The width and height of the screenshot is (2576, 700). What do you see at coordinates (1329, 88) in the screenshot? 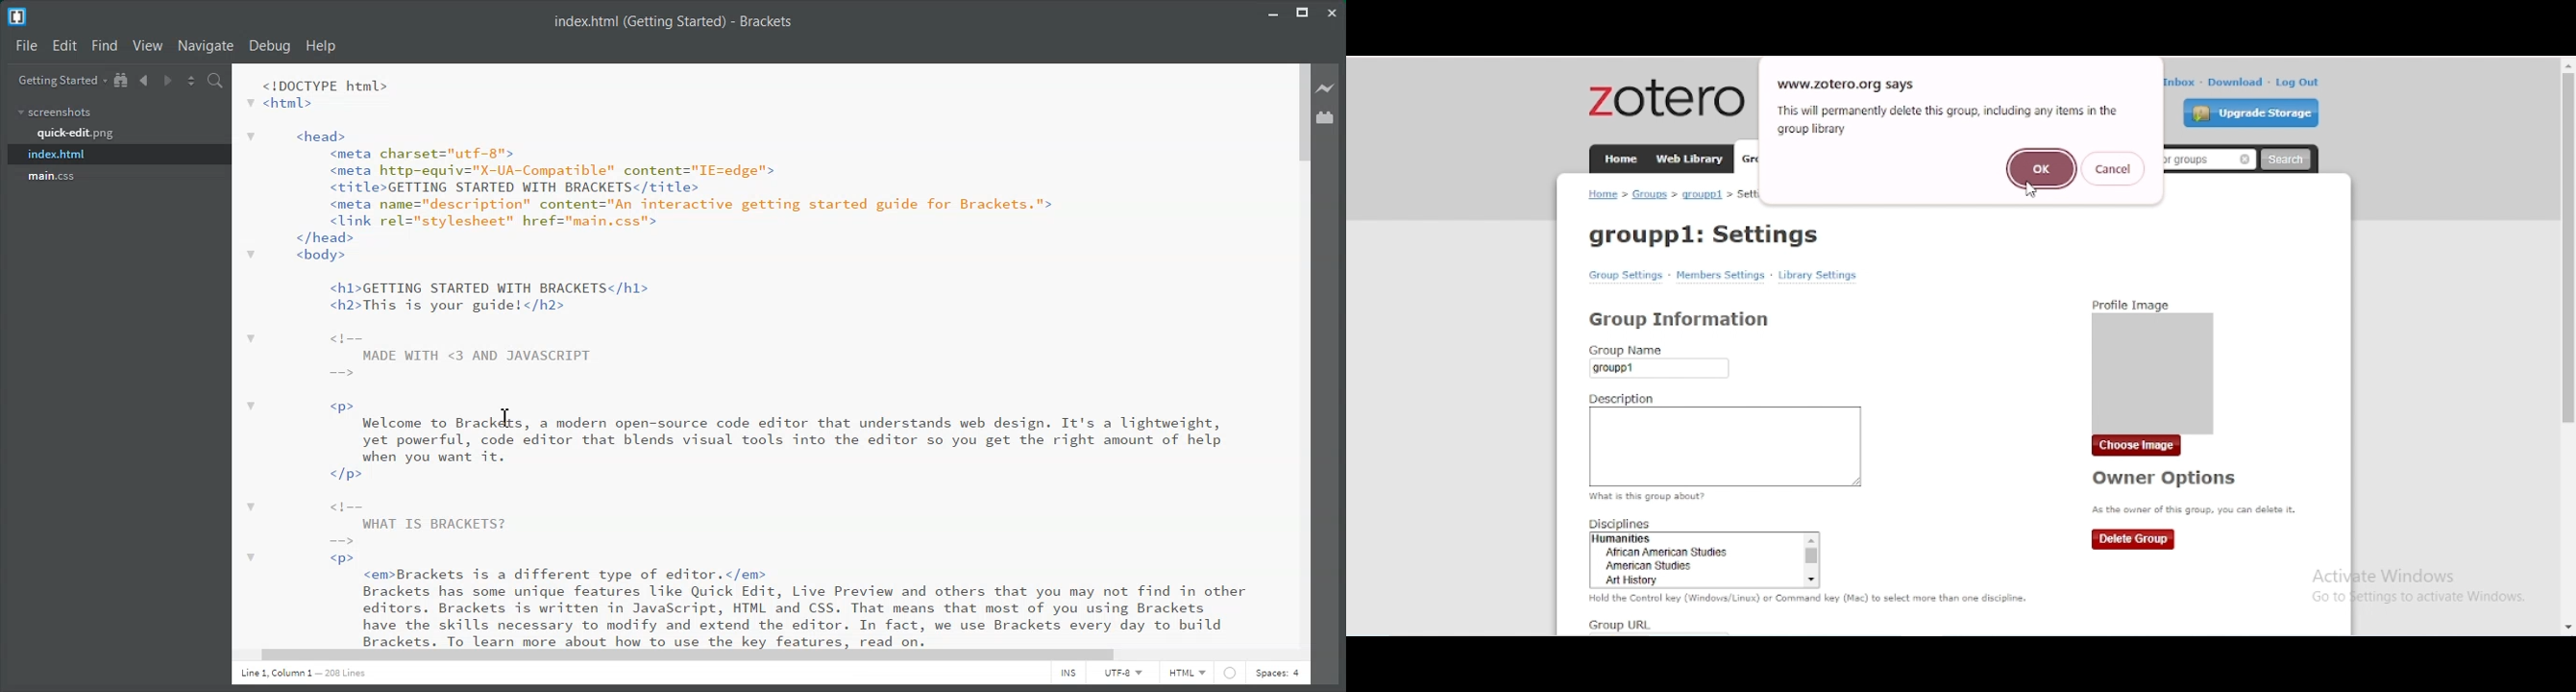
I see `Live Preview` at bounding box center [1329, 88].